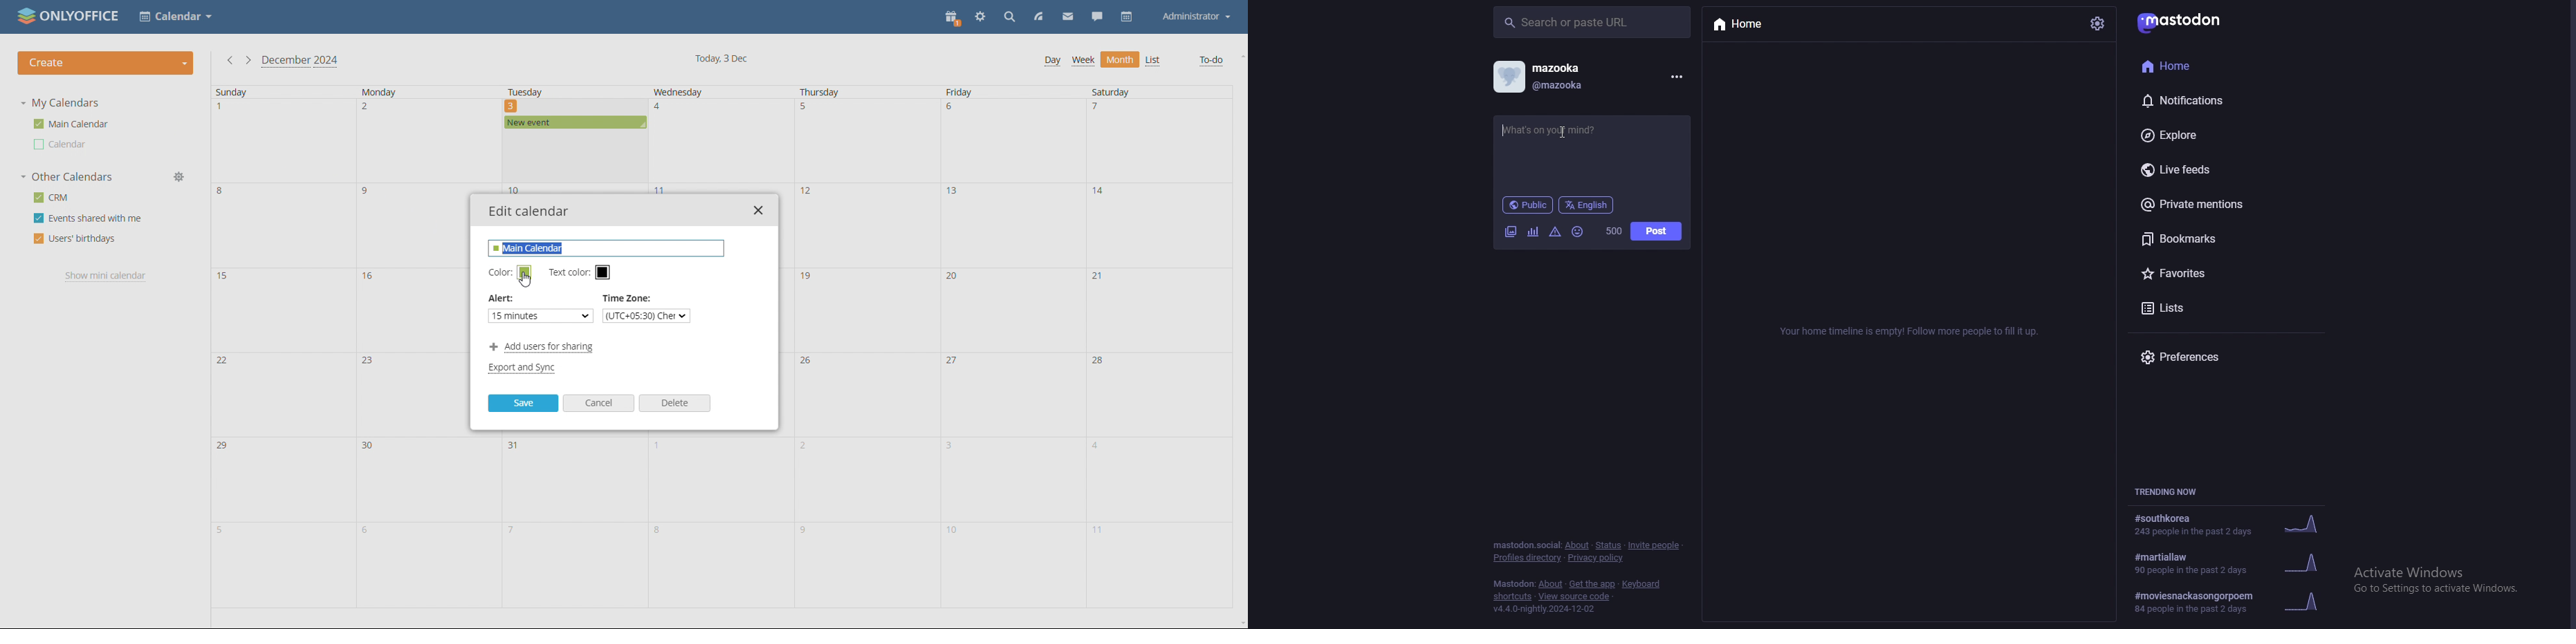  Describe the element at coordinates (1009, 567) in the screenshot. I see `date` at that location.